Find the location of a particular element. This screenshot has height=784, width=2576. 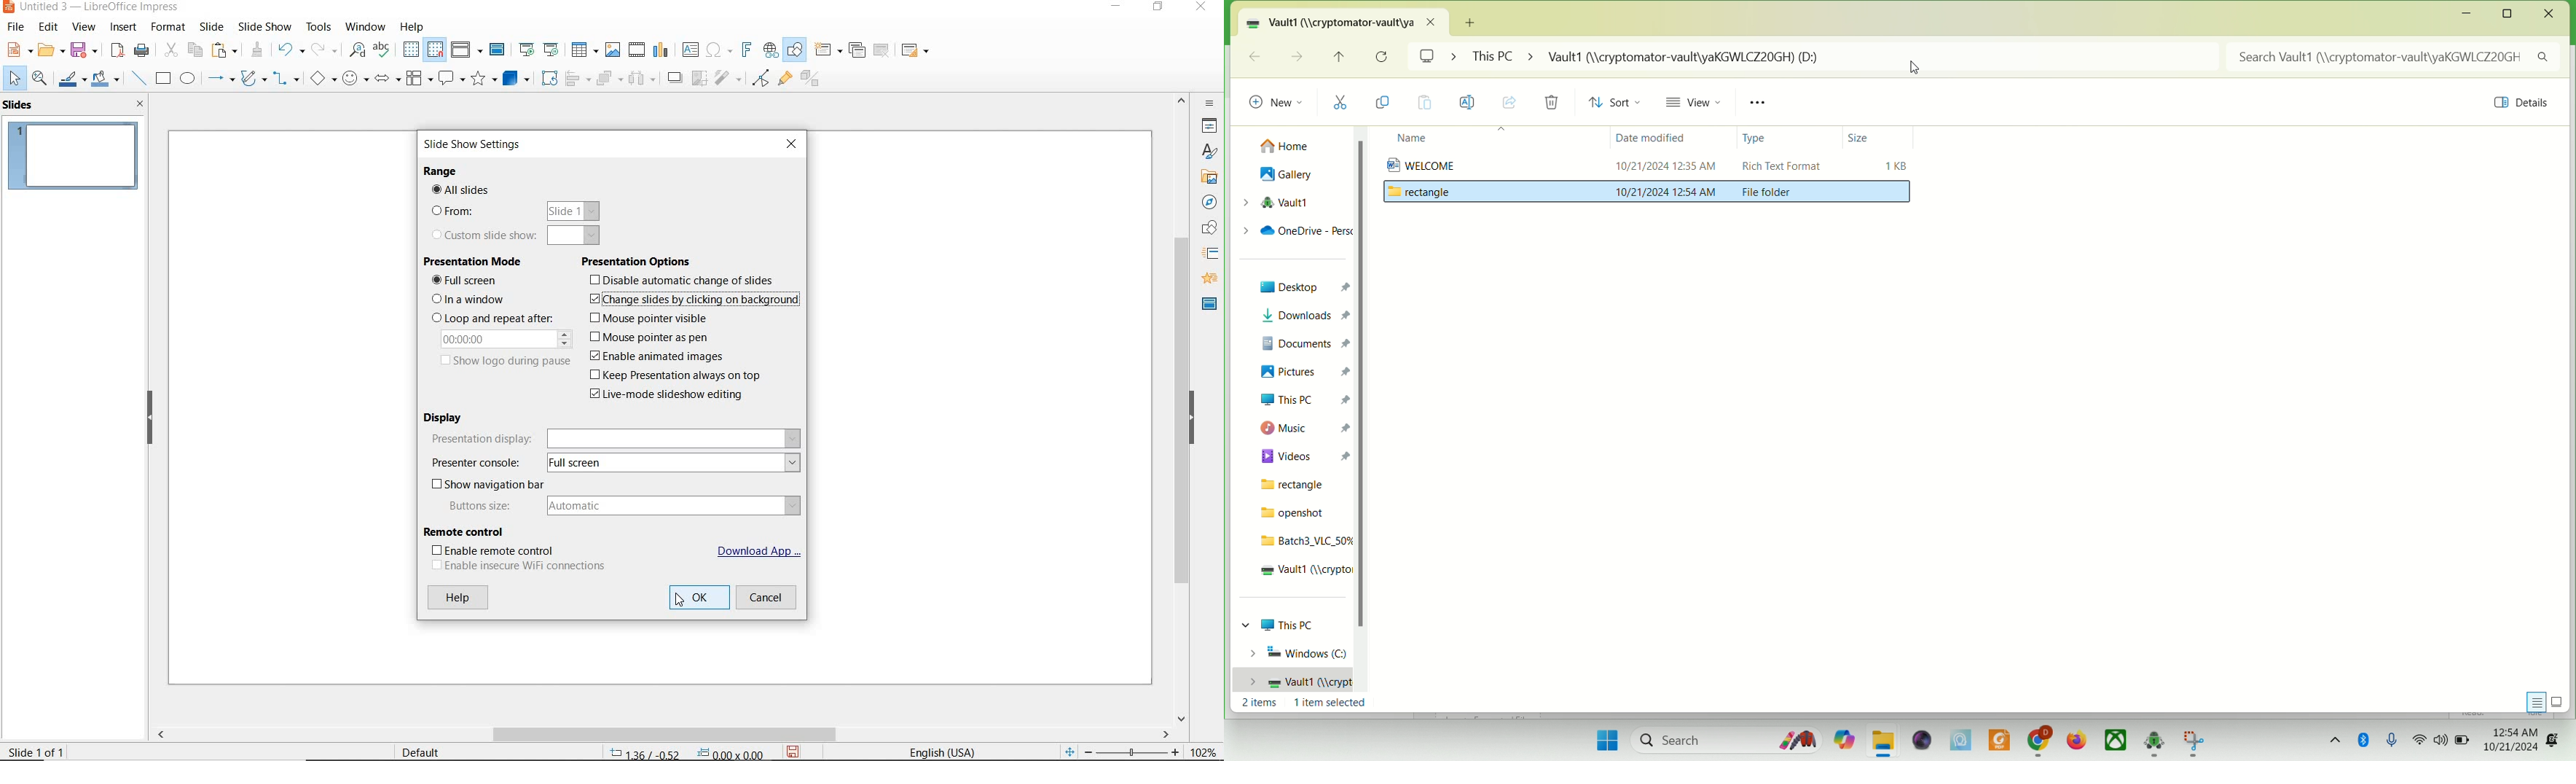

vault1 is located at coordinates (1302, 571).